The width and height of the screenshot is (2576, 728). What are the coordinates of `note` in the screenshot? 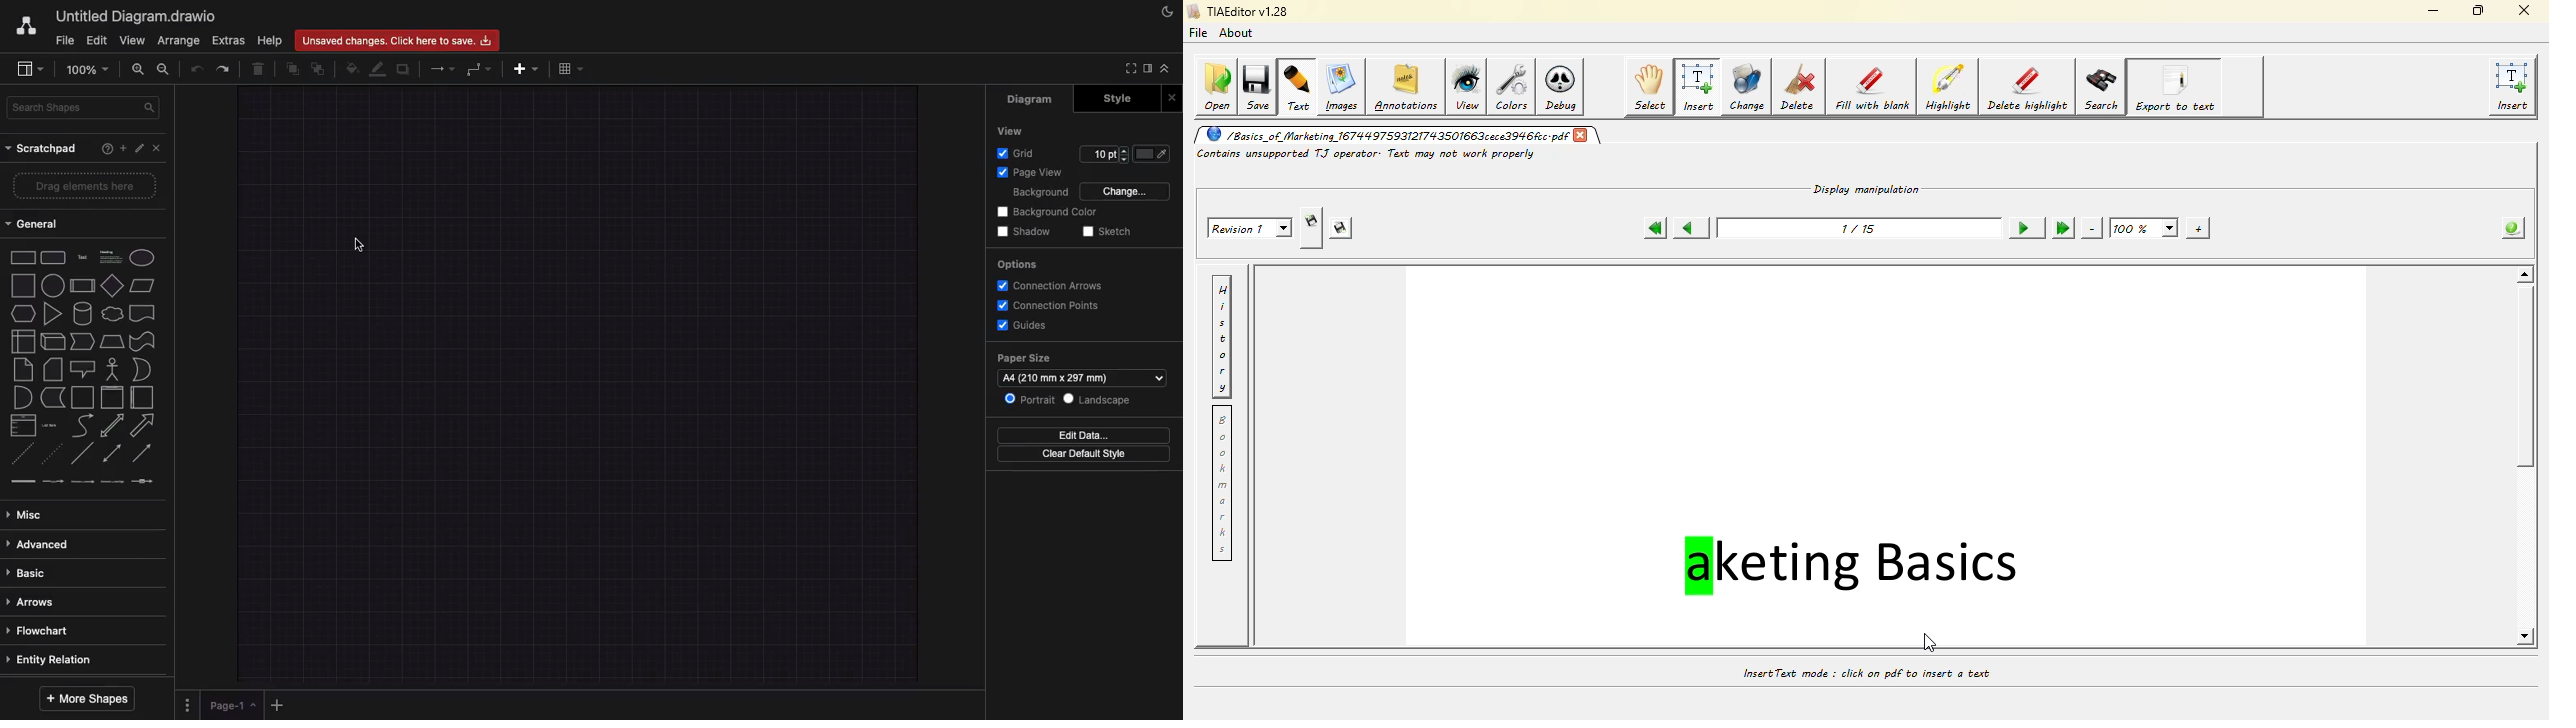 It's located at (21, 369).